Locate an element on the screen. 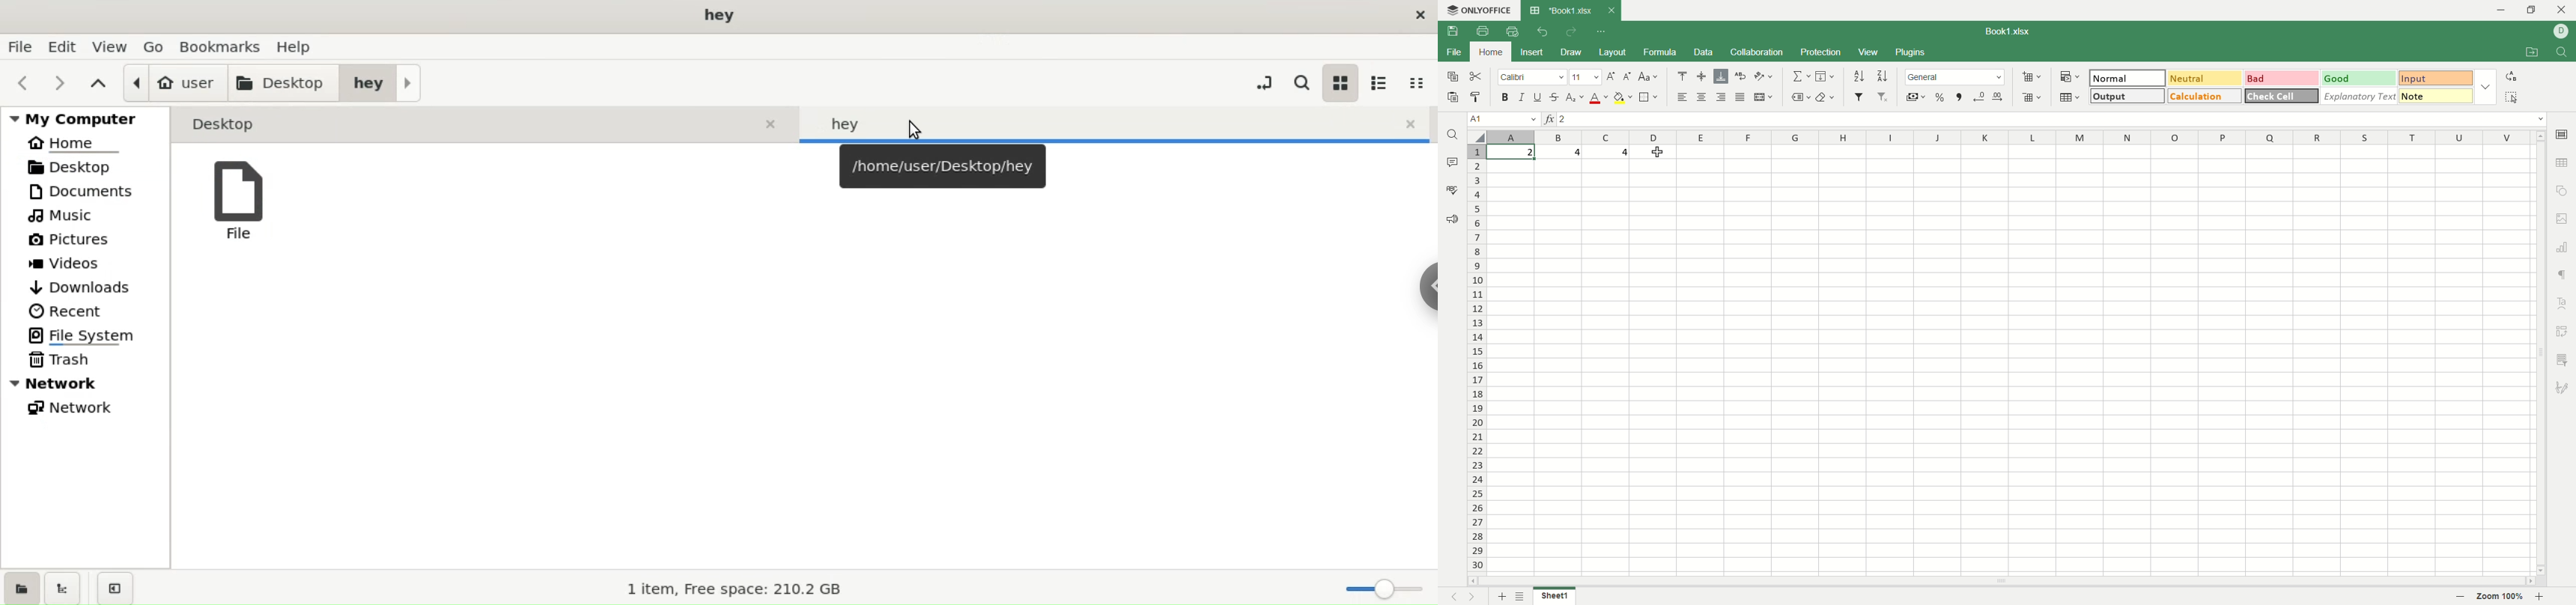 Image resolution: width=2576 pixels, height=616 pixels. insert is located at coordinates (1529, 53).